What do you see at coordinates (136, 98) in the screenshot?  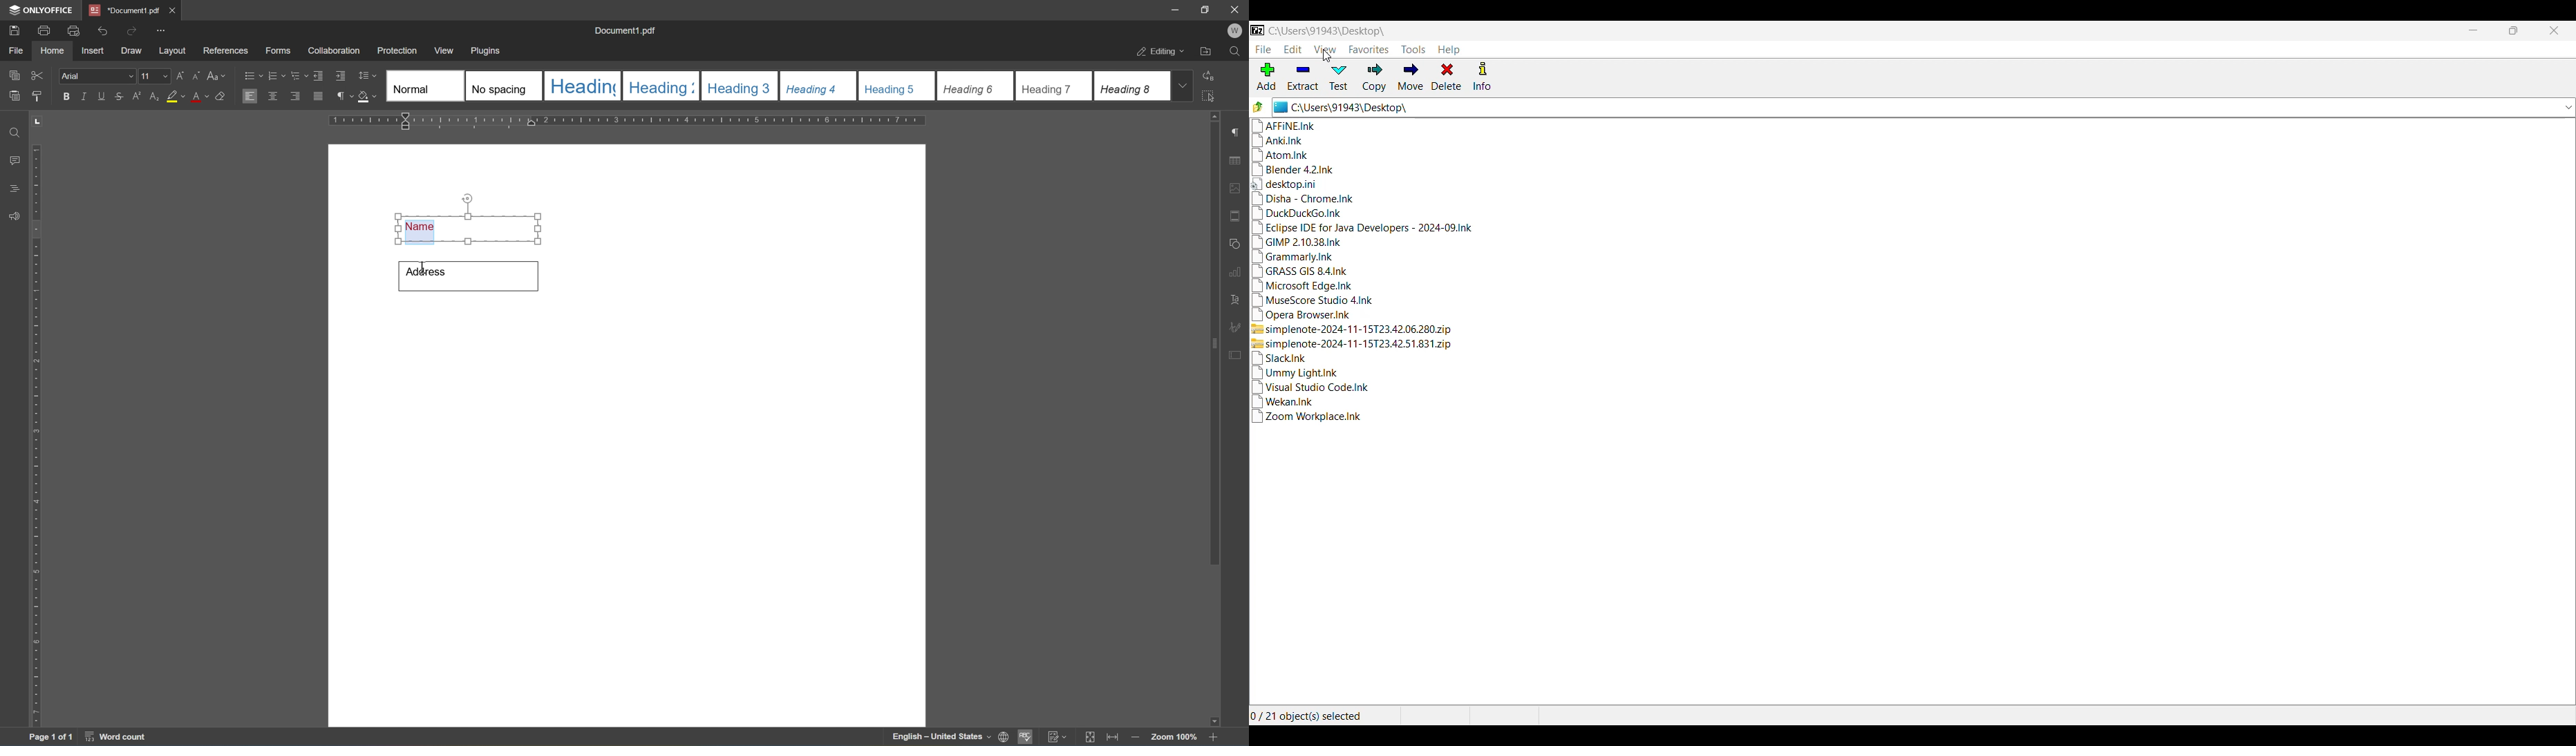 I see `superscript` at bounding box center [136, 98].